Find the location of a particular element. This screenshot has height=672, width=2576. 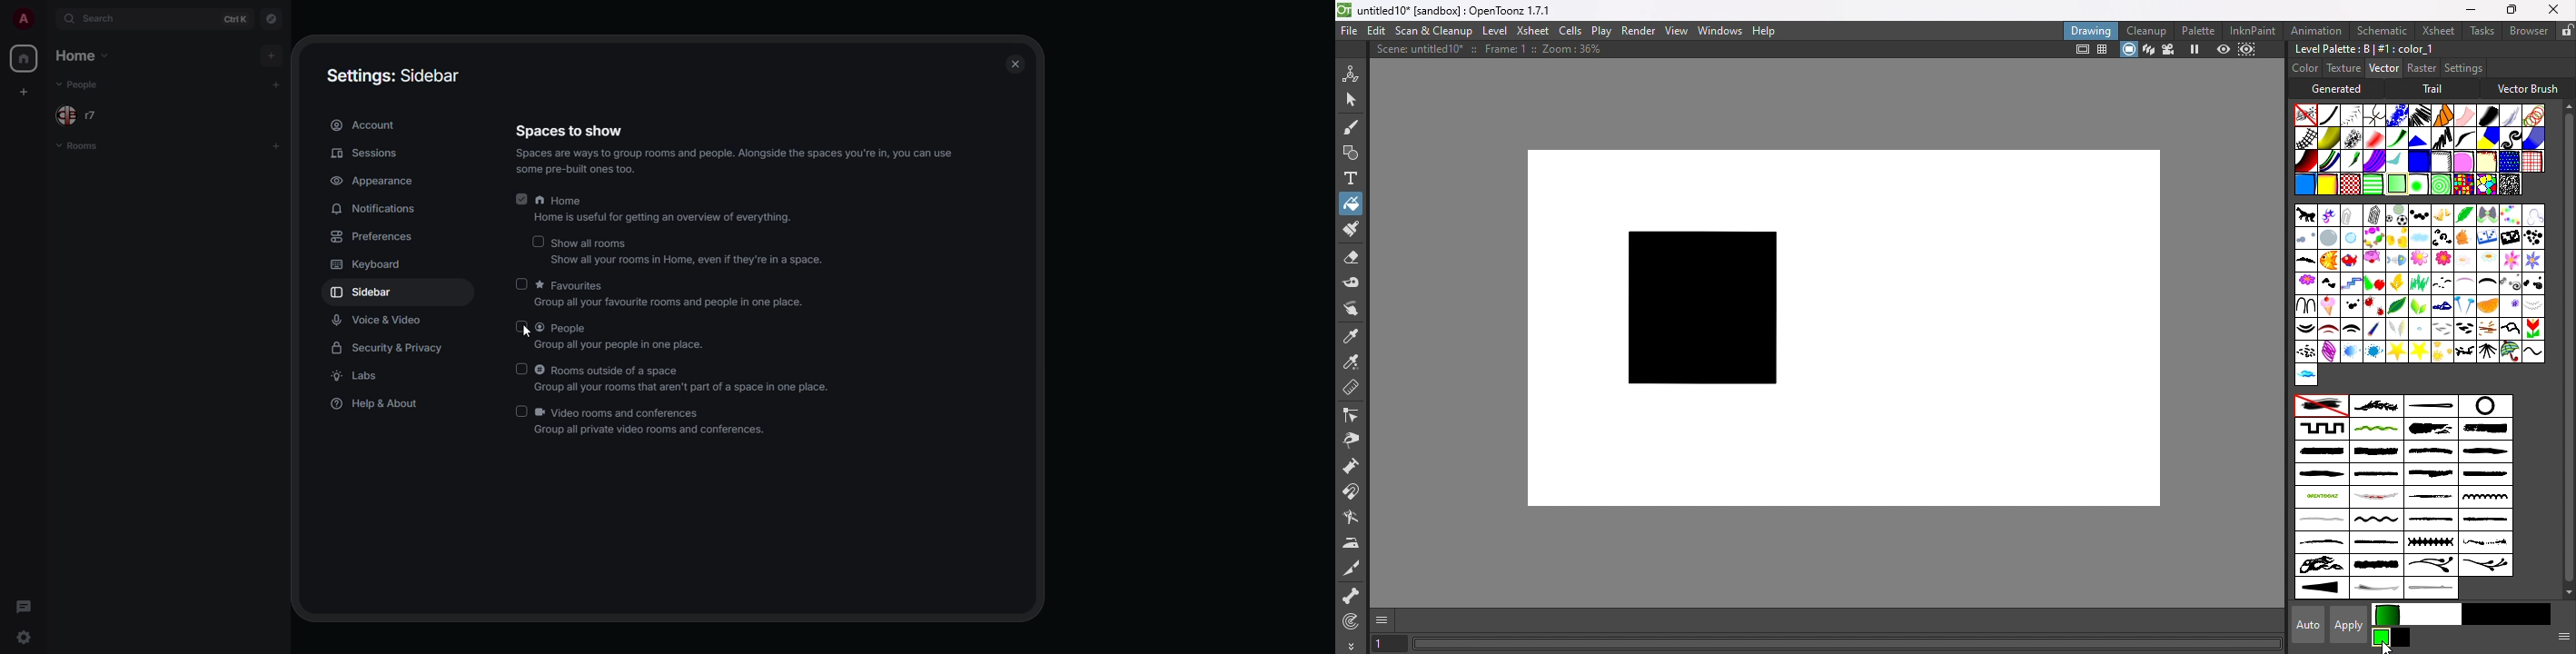

Domino is located at coordinates (2509, 239).